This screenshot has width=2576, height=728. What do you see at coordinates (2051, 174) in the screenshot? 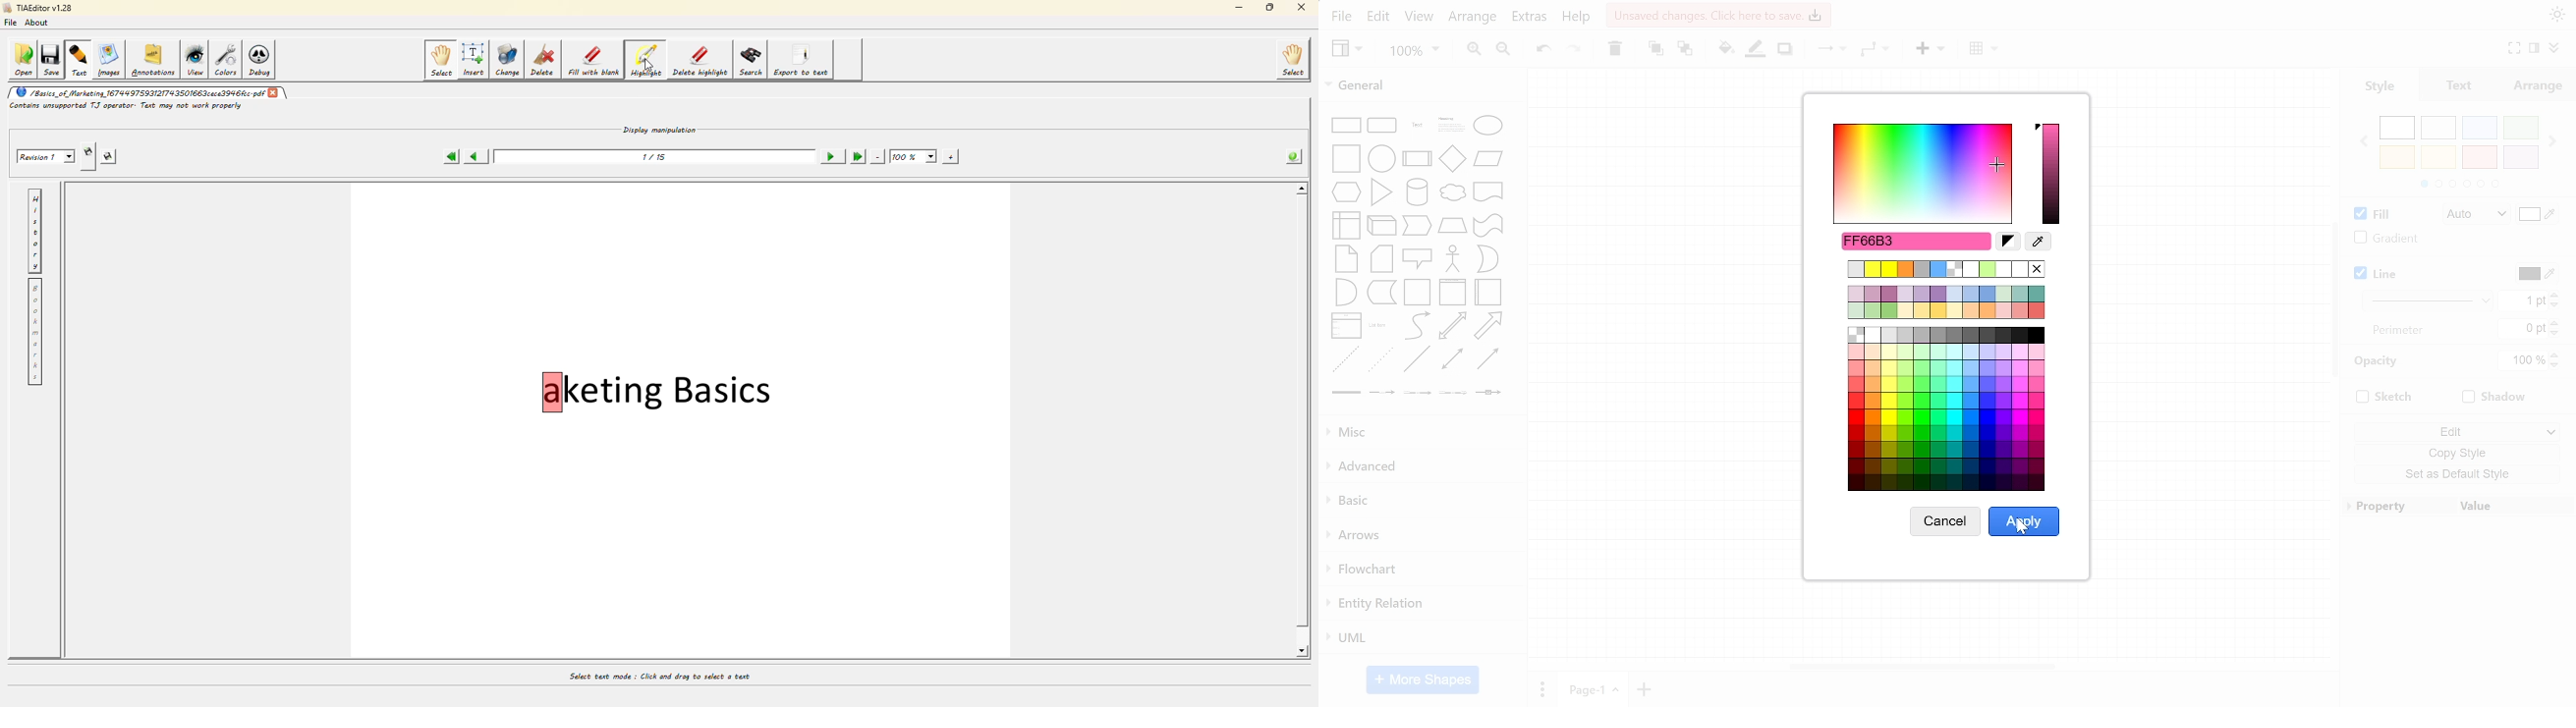
I see `Current color spectrum` at bounding box center [2051, 174].